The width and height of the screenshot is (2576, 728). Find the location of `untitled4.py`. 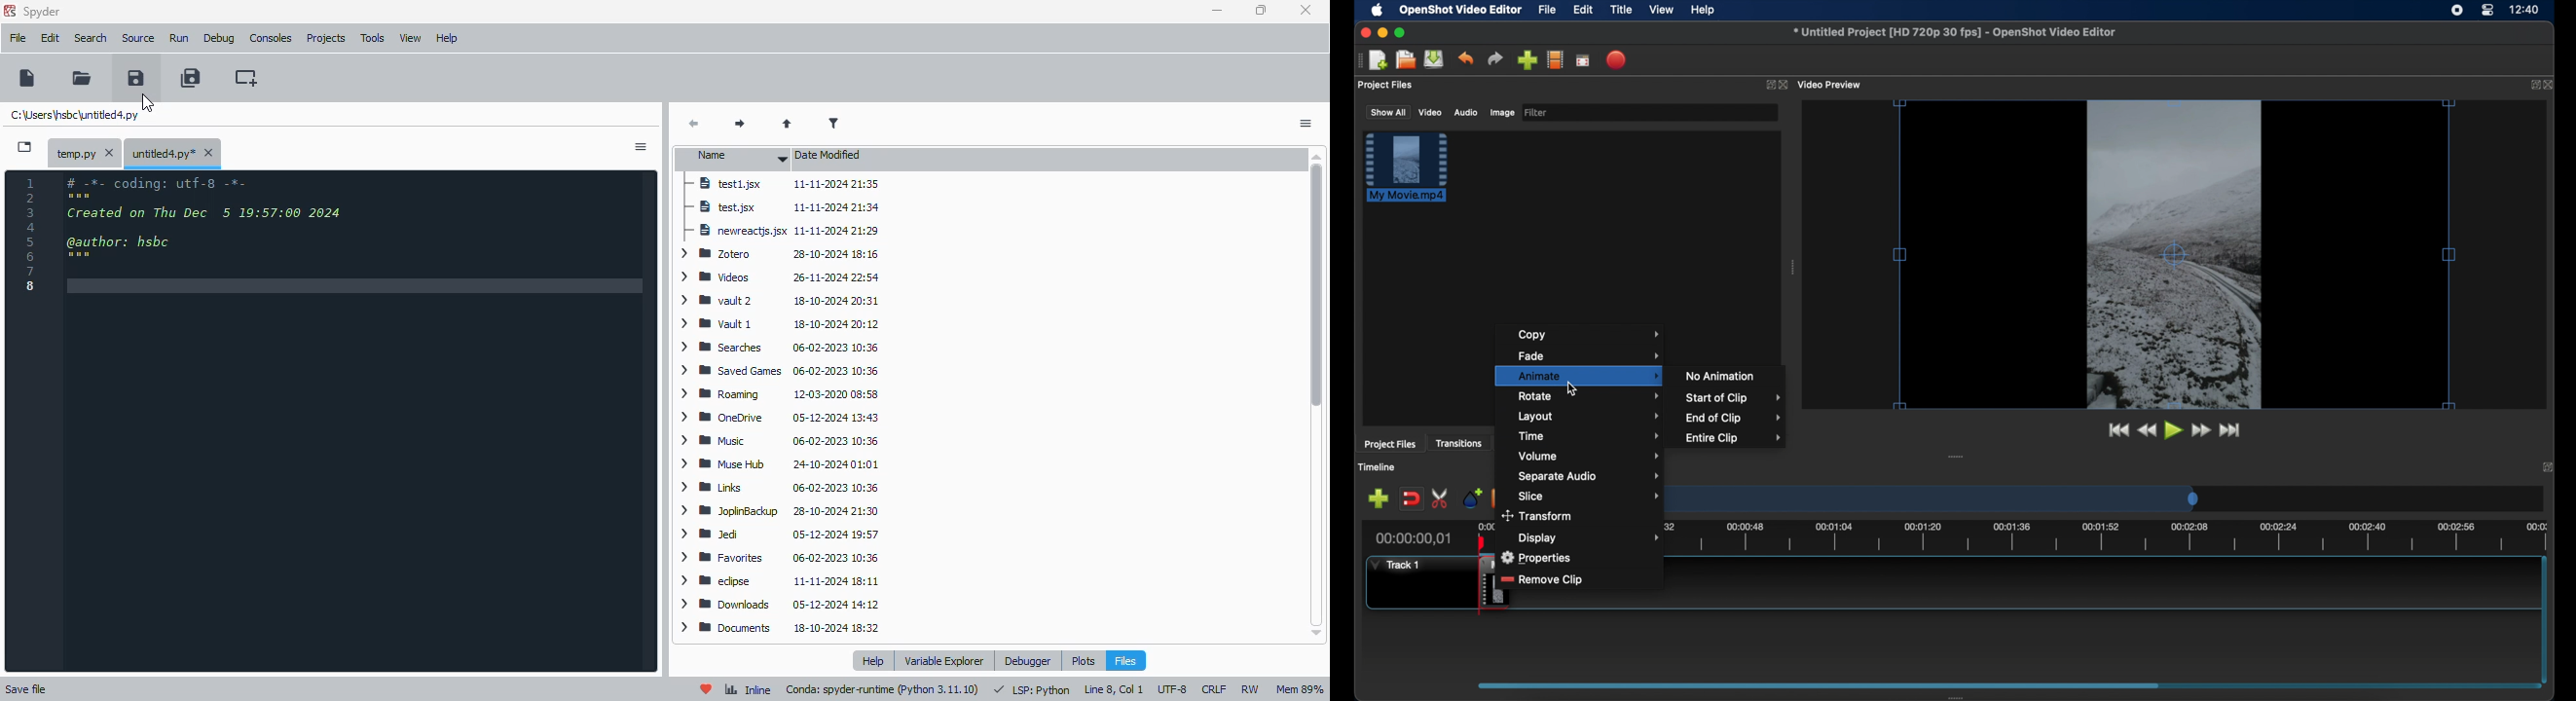

untitled4.py is located at coordinates (75, 114).